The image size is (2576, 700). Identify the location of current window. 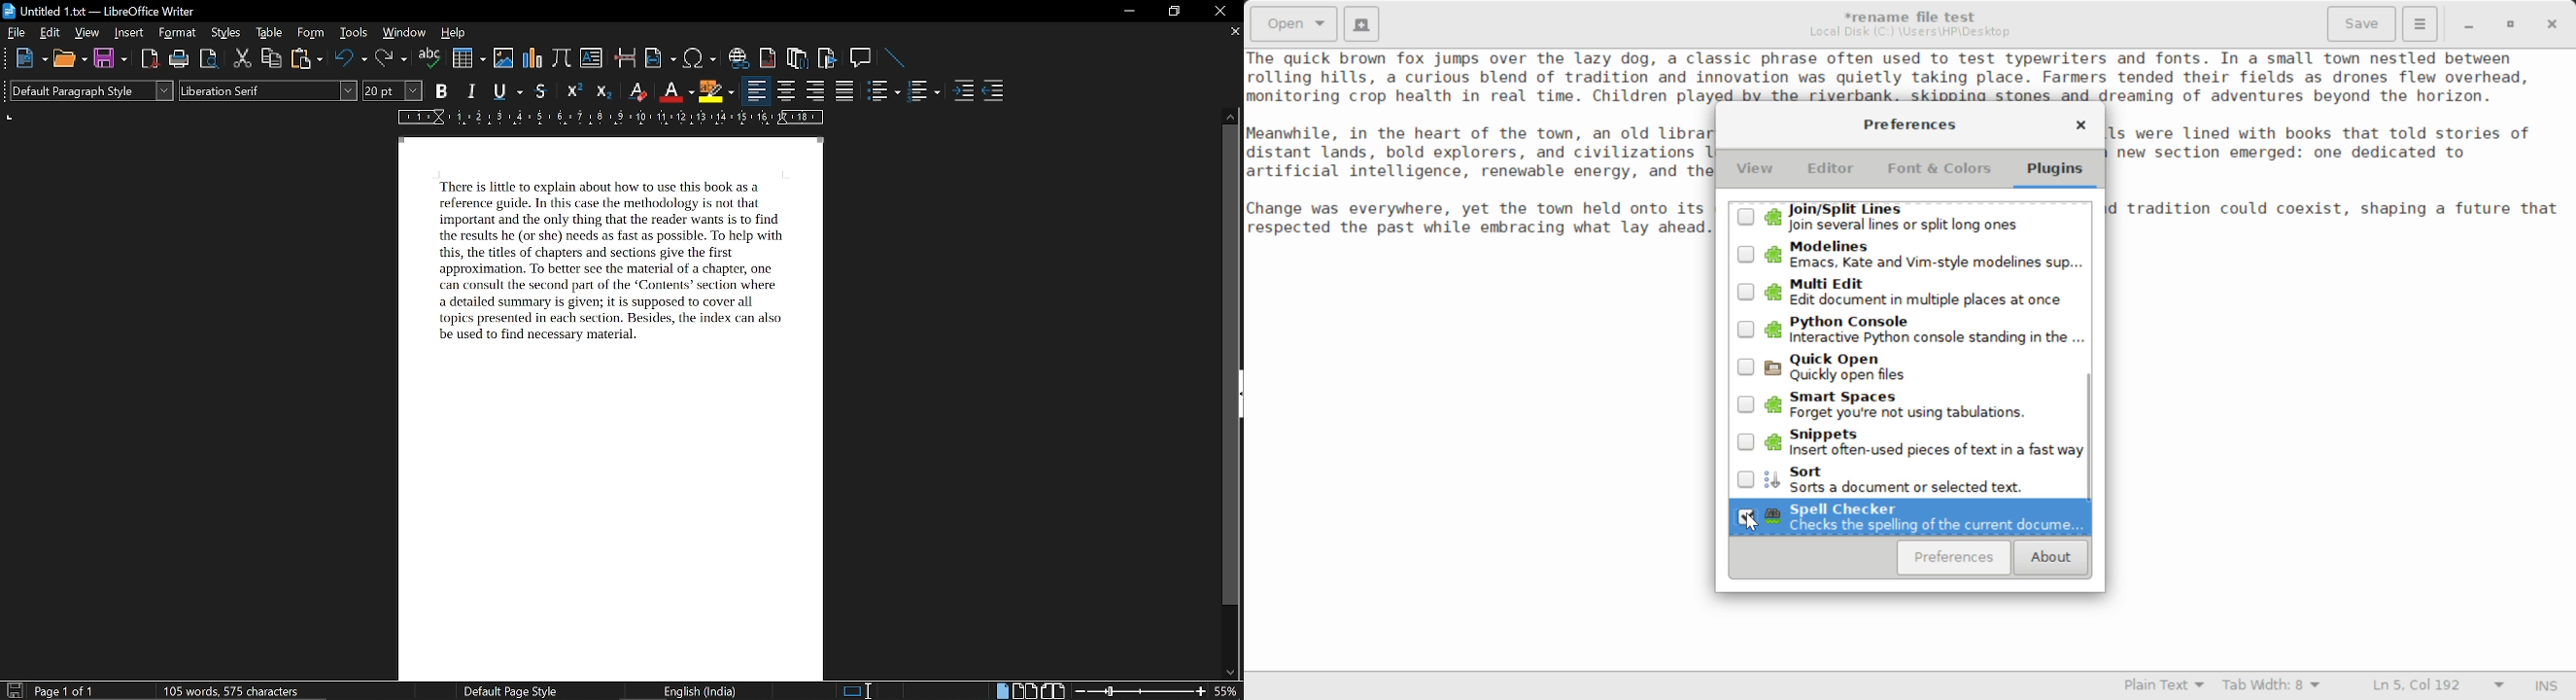
(94, 13).